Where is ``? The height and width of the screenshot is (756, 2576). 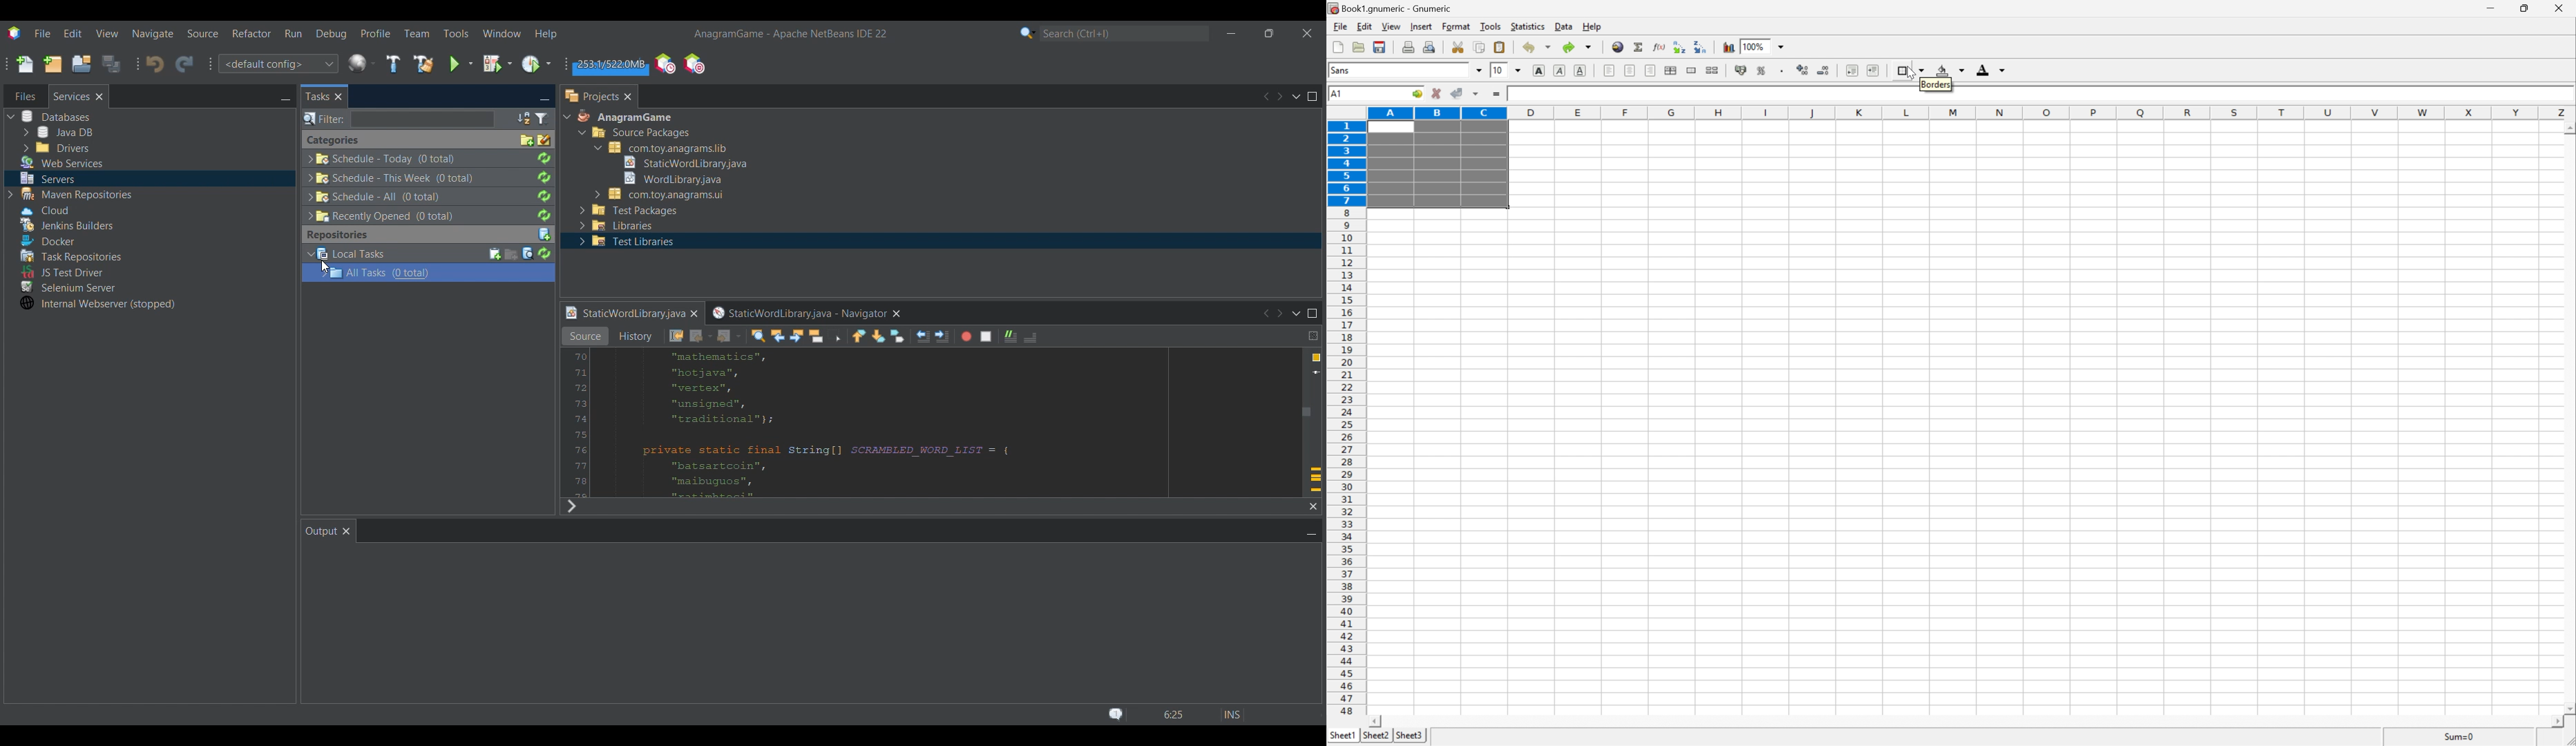  is located at coordinates (631, 336).